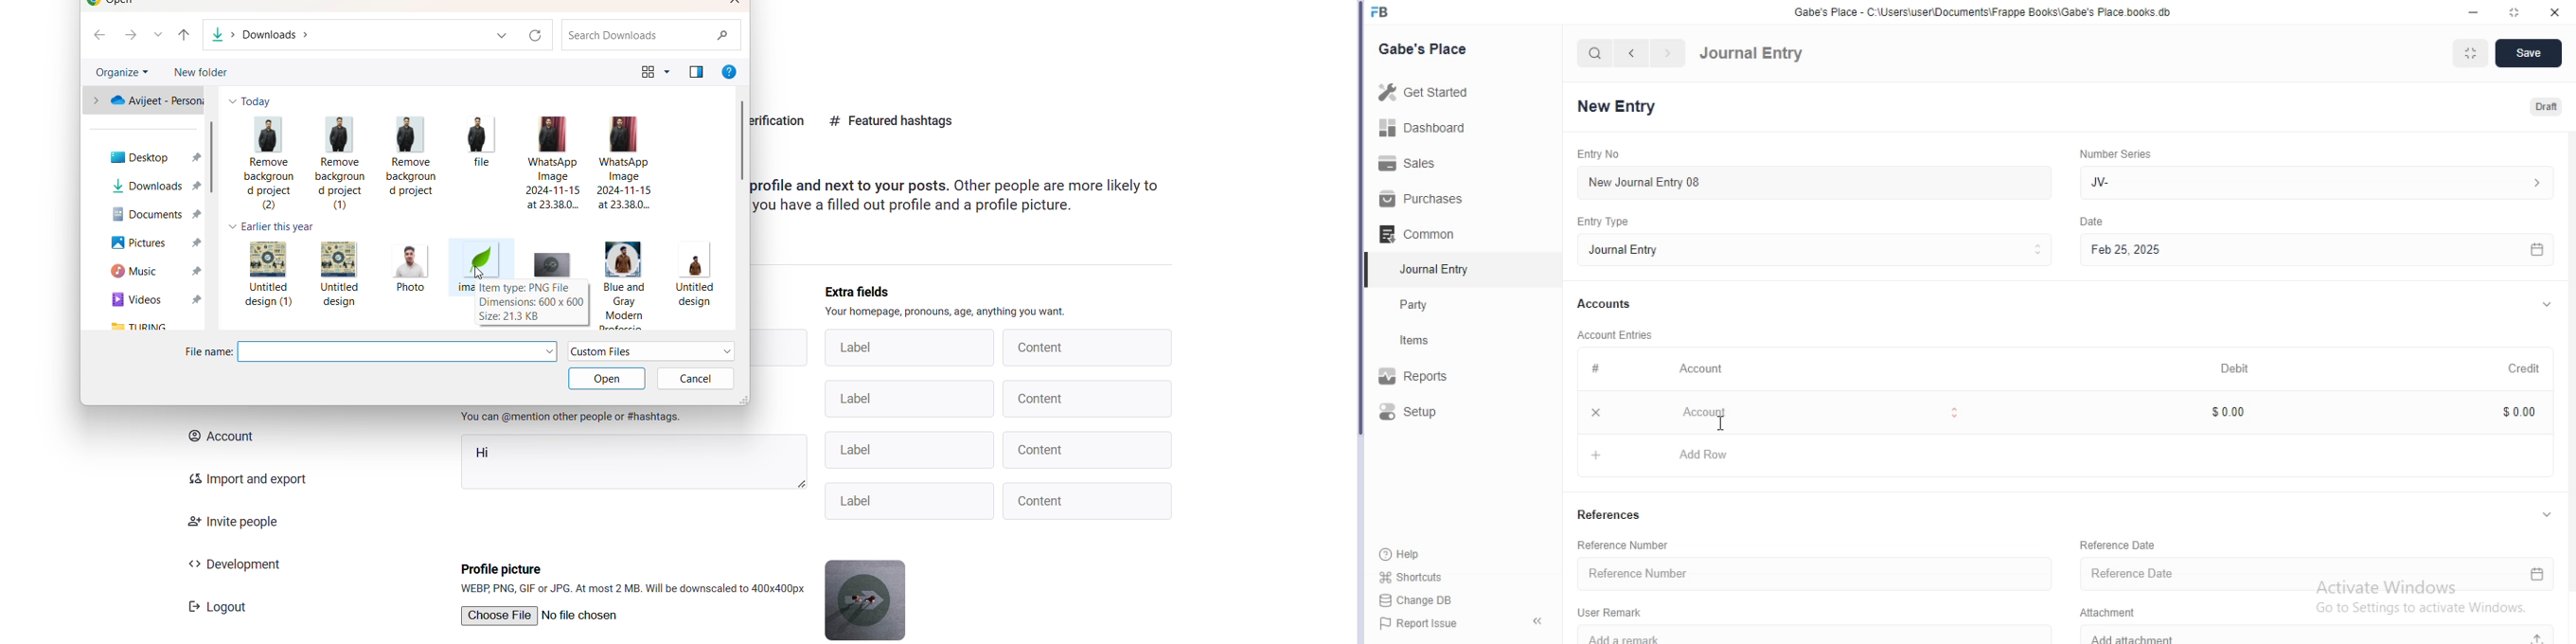 The width and height of the screenshot is (2576, 644). What do you see at coordinates (1617, 335) in the screenshot?
I see `Account Entries` at bounding box center [1617, 335].